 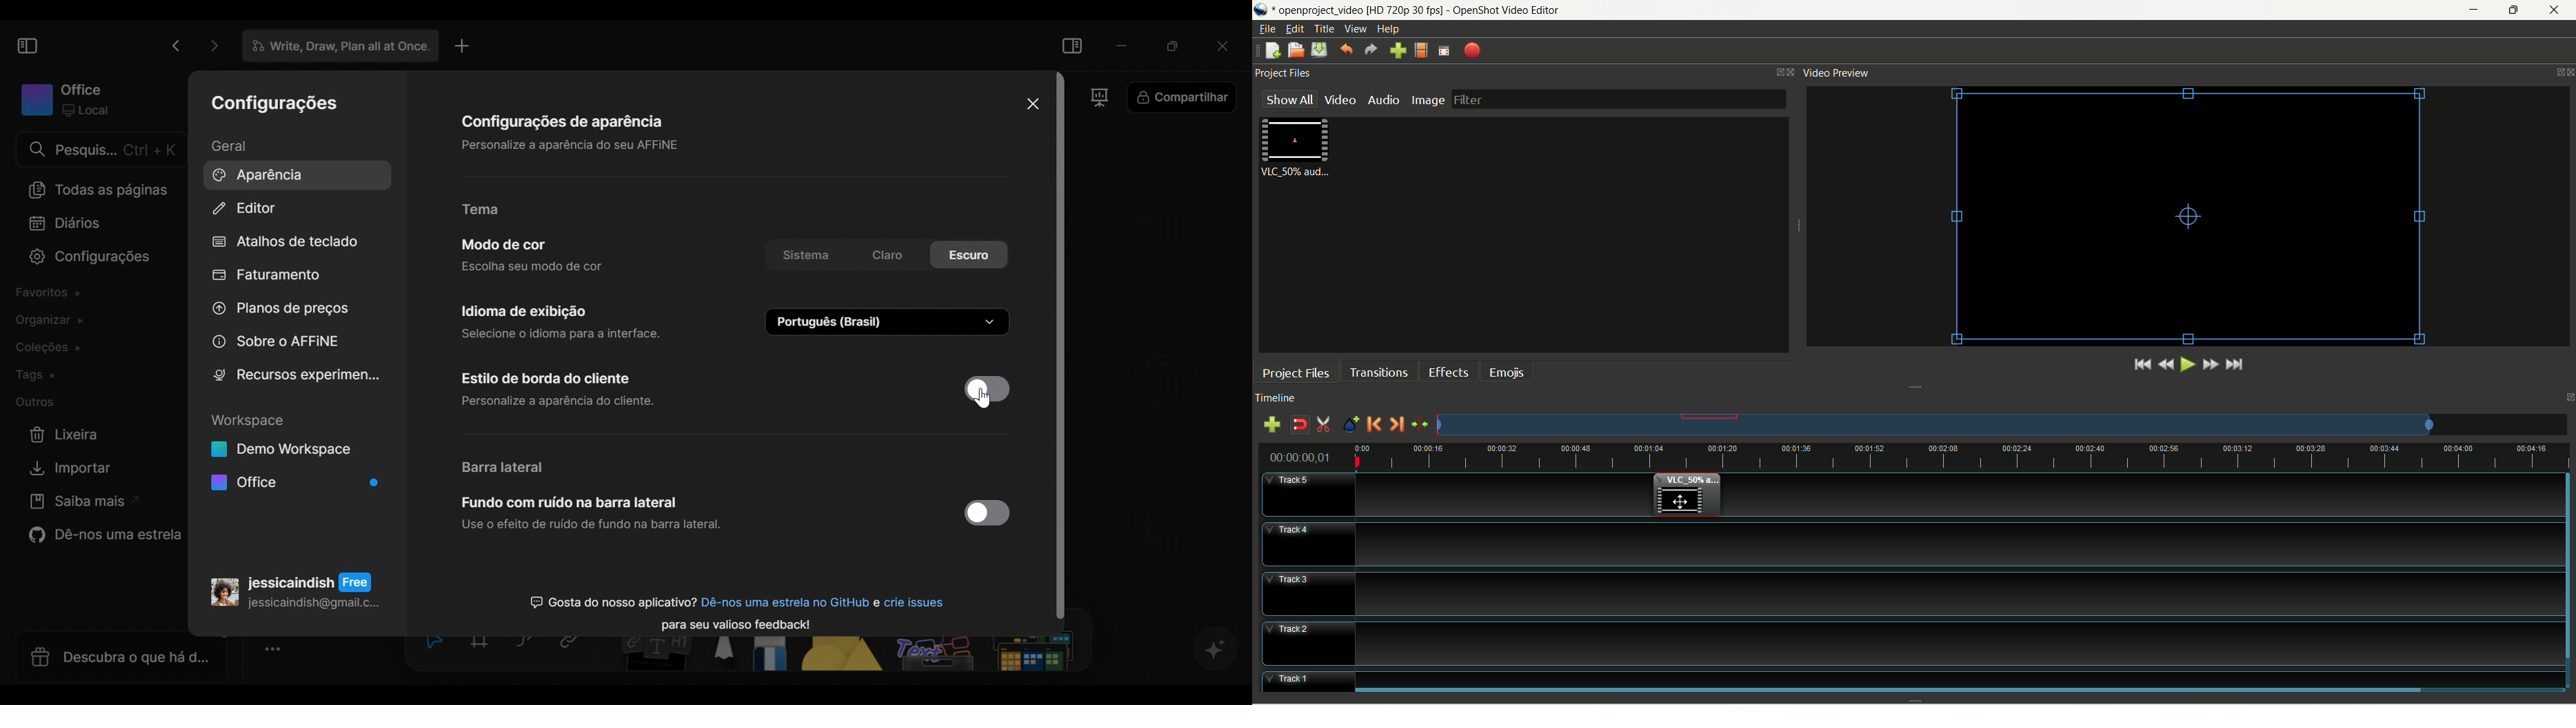 I want to click on edit, so click(x=1296, y=28).